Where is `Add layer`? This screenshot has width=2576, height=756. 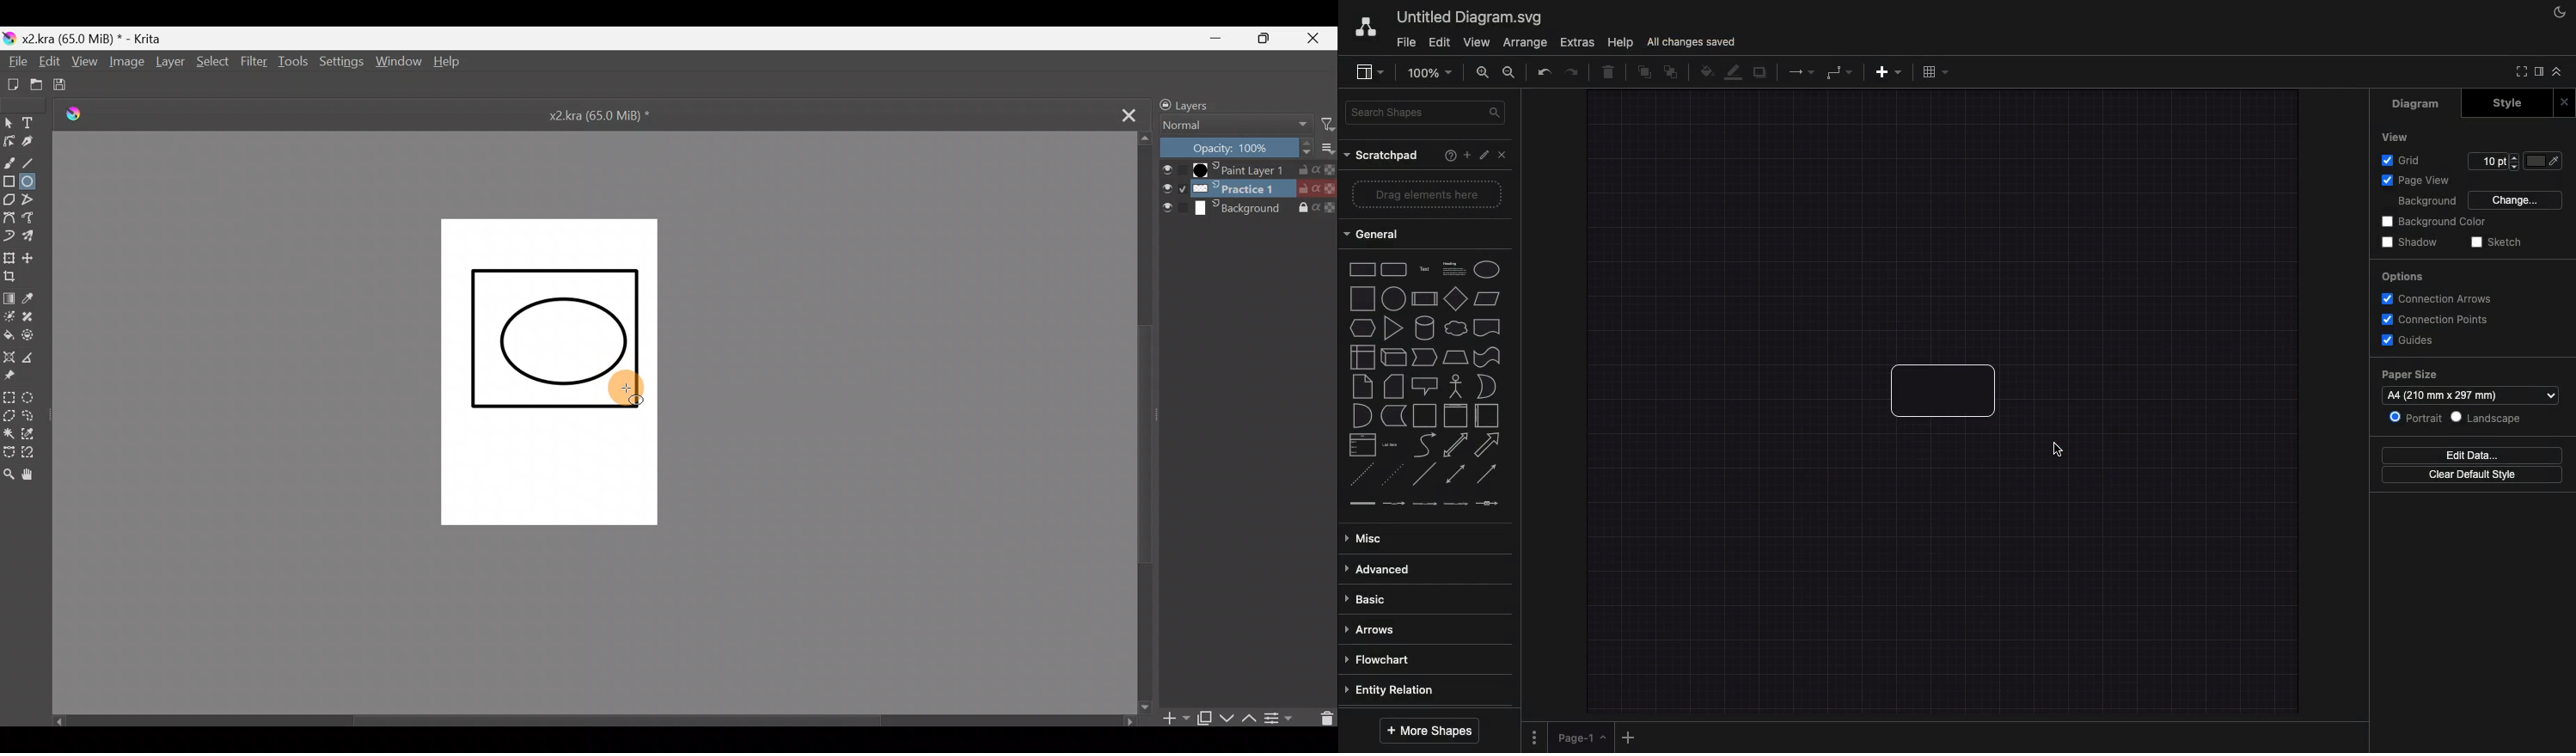 Add layer is located at coordinates (1172, 718).